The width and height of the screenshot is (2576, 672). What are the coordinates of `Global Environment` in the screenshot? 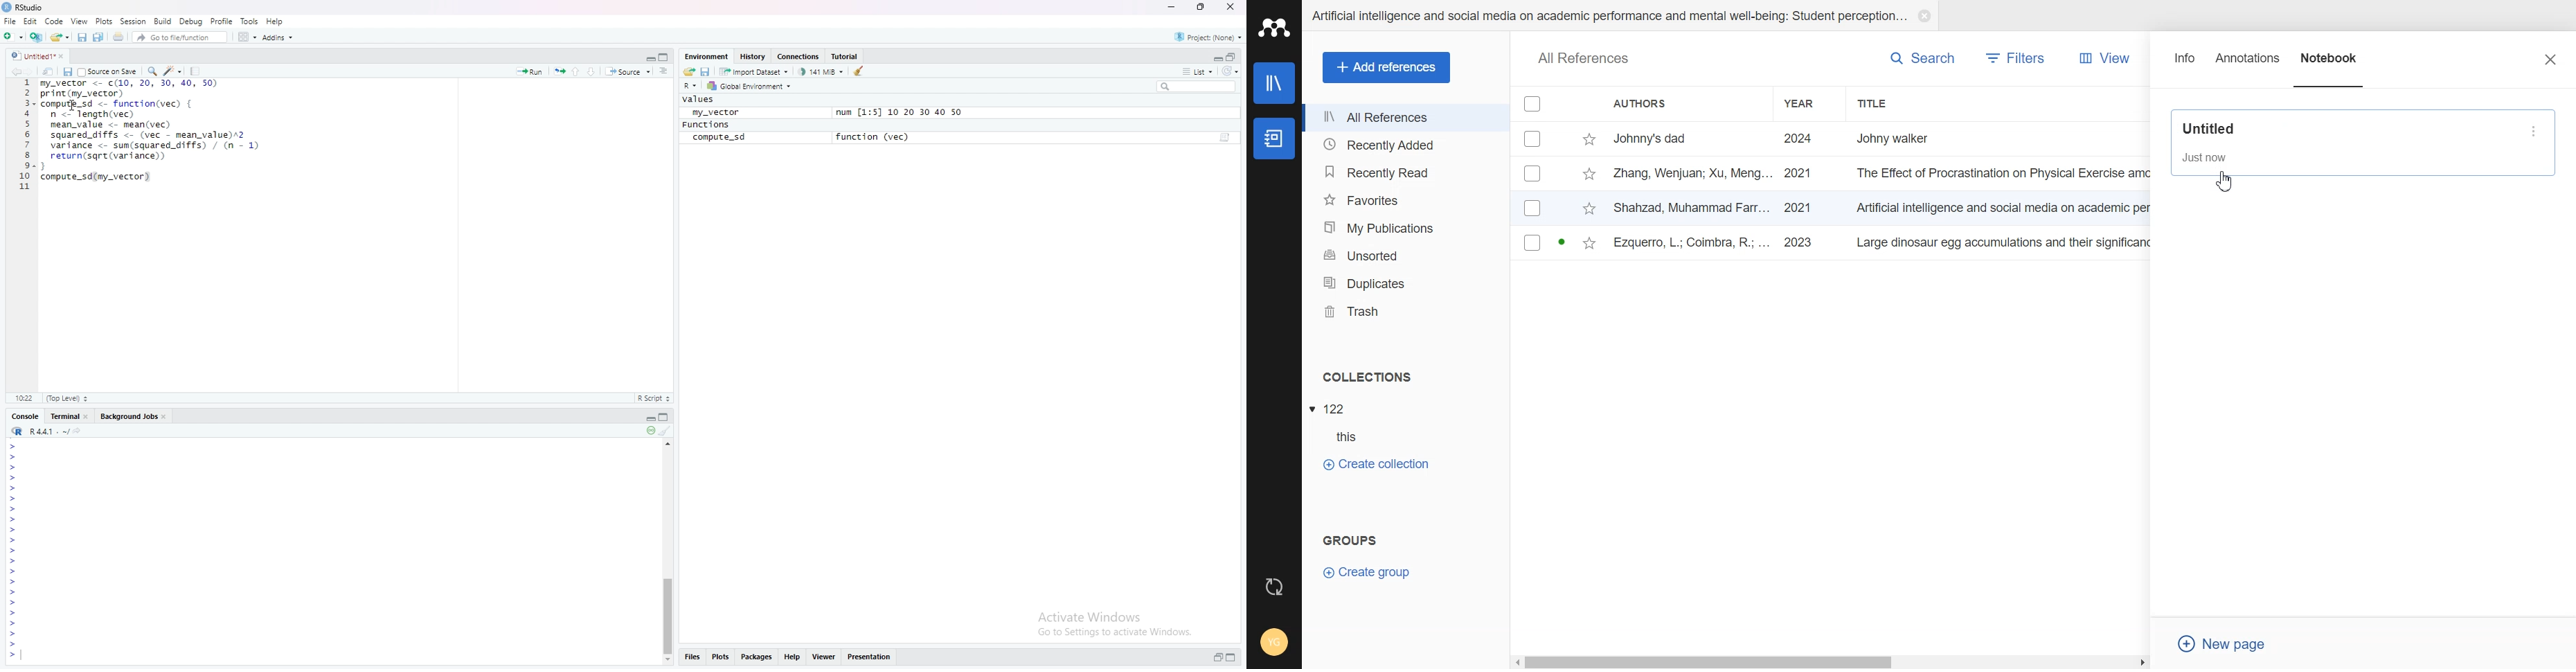 It's located at (749, 86).